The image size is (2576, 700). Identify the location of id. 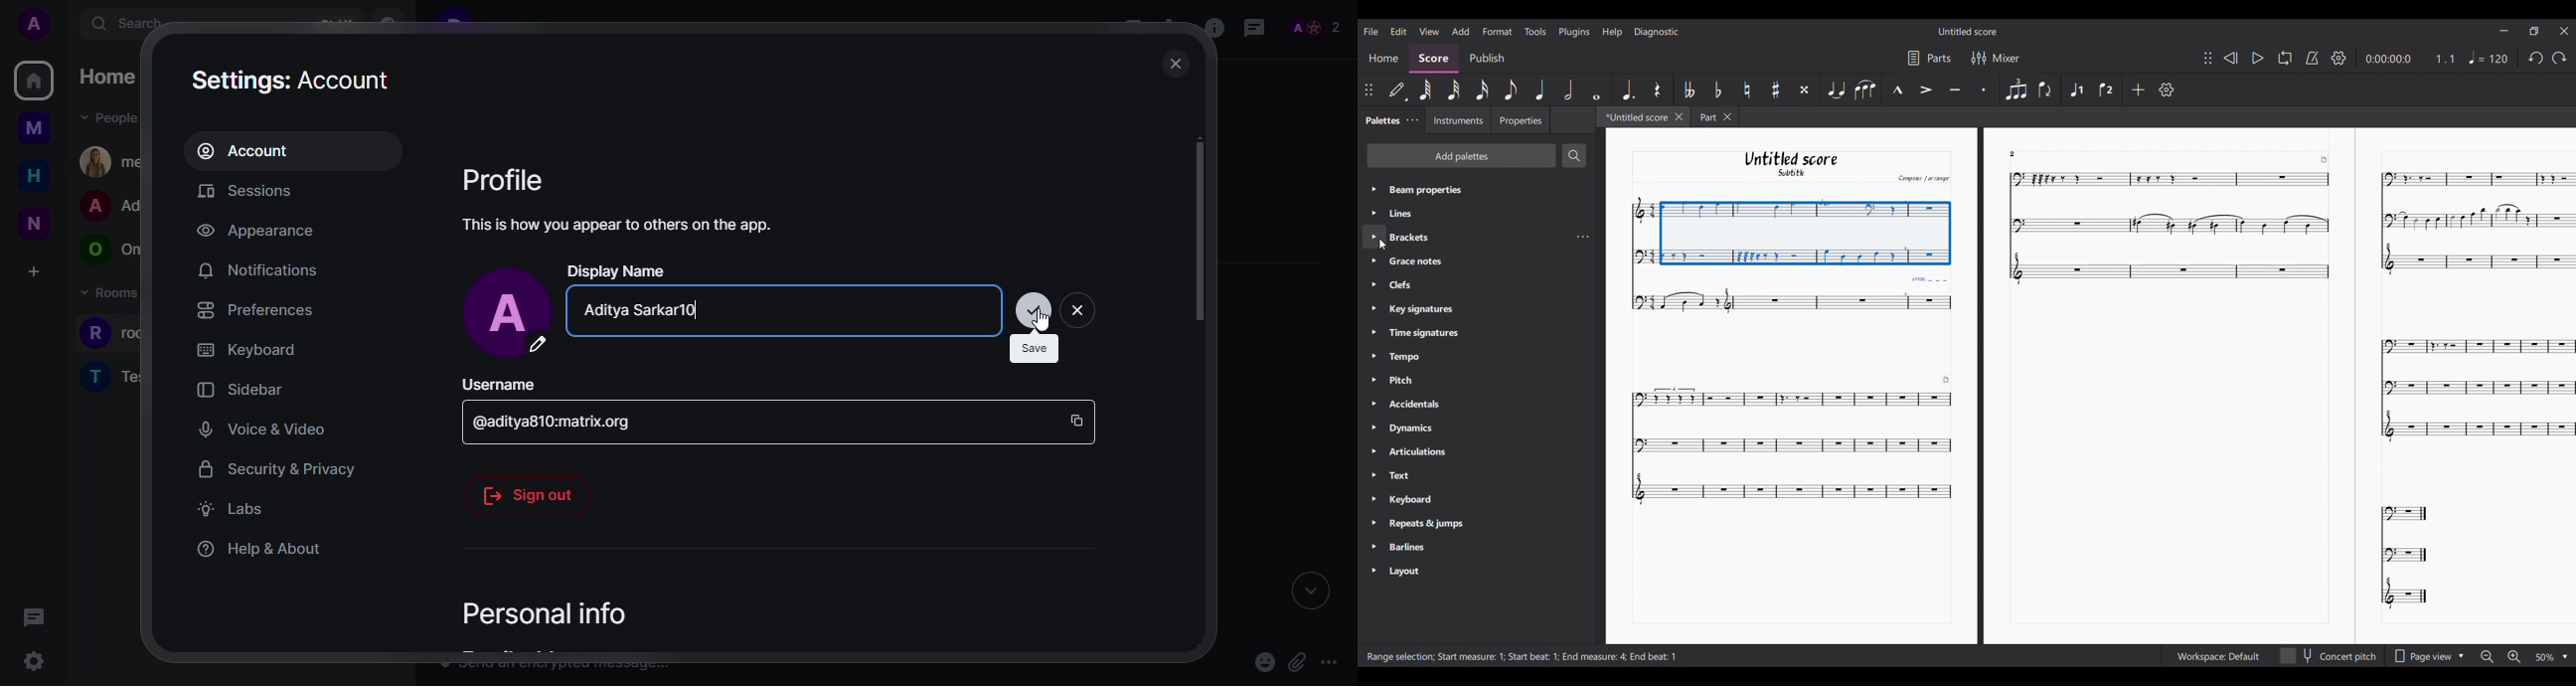
(562, 424).